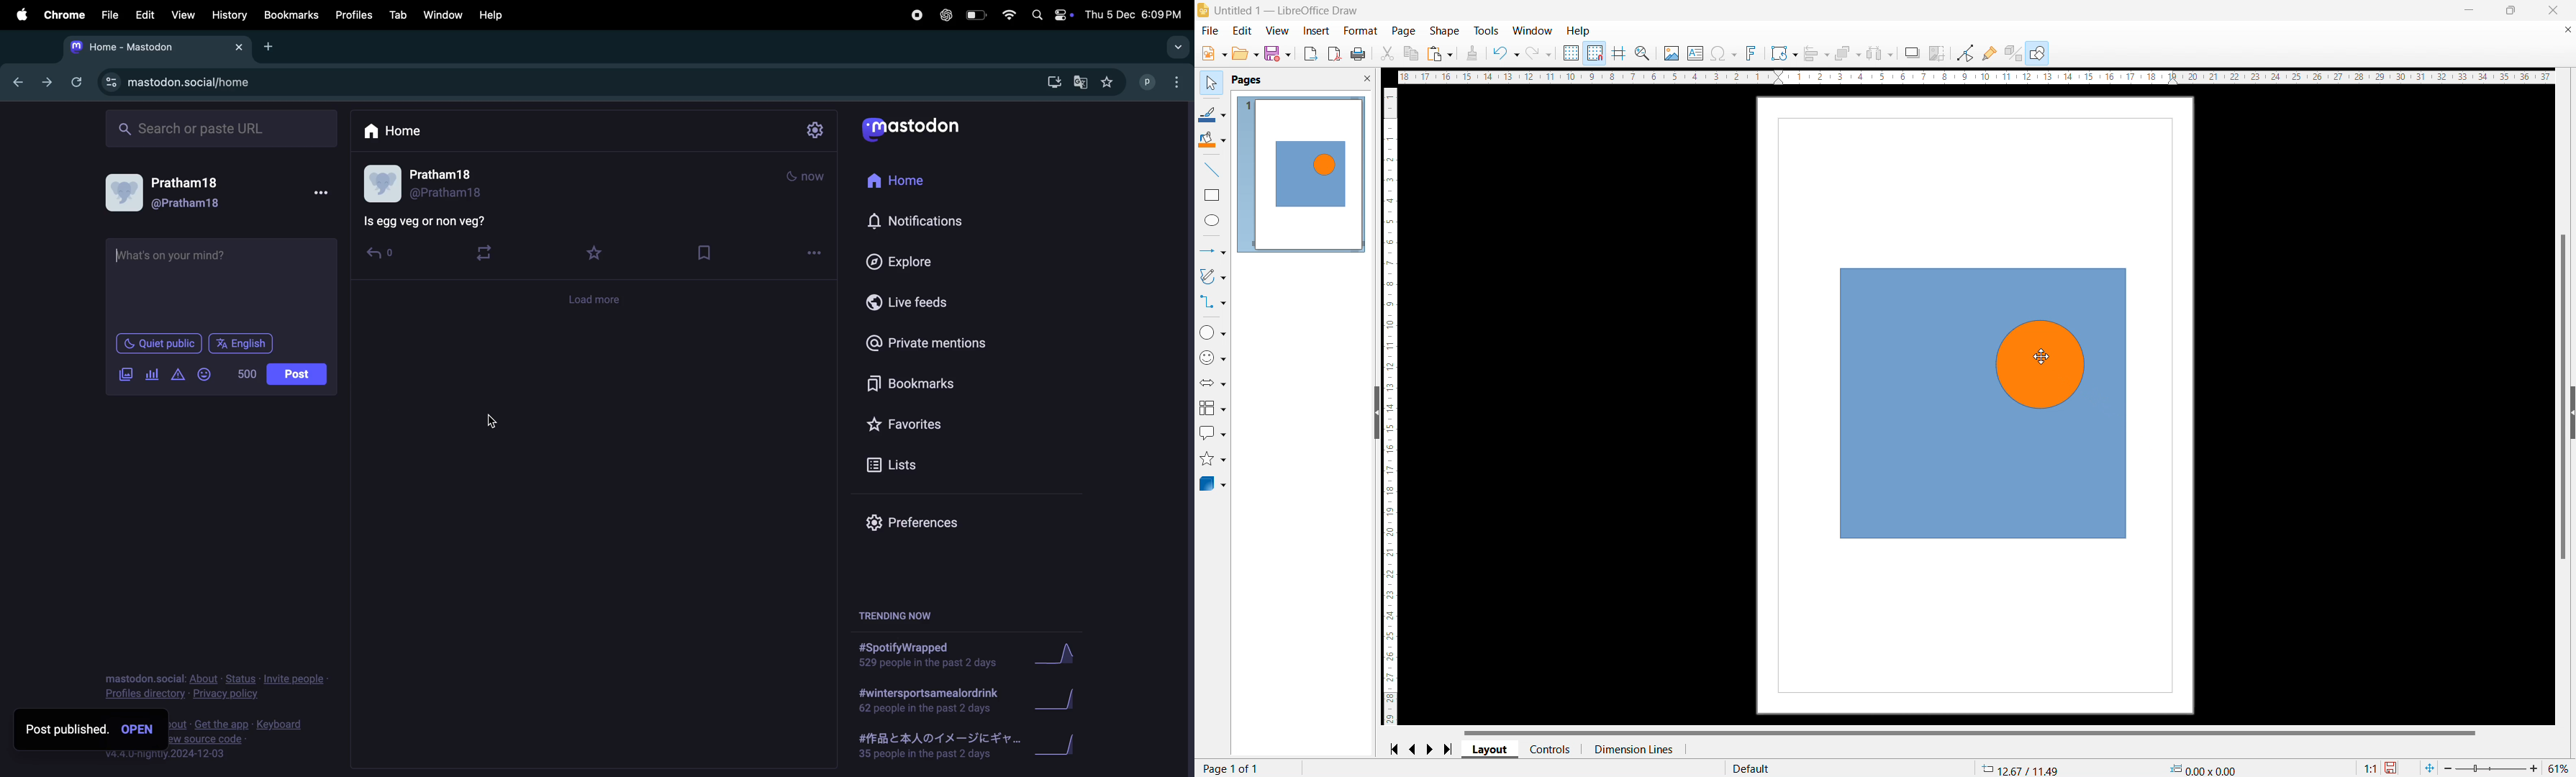  Describe the element at coordinates (1211, 483) in the screenshot. I see `3D objects` at that location.